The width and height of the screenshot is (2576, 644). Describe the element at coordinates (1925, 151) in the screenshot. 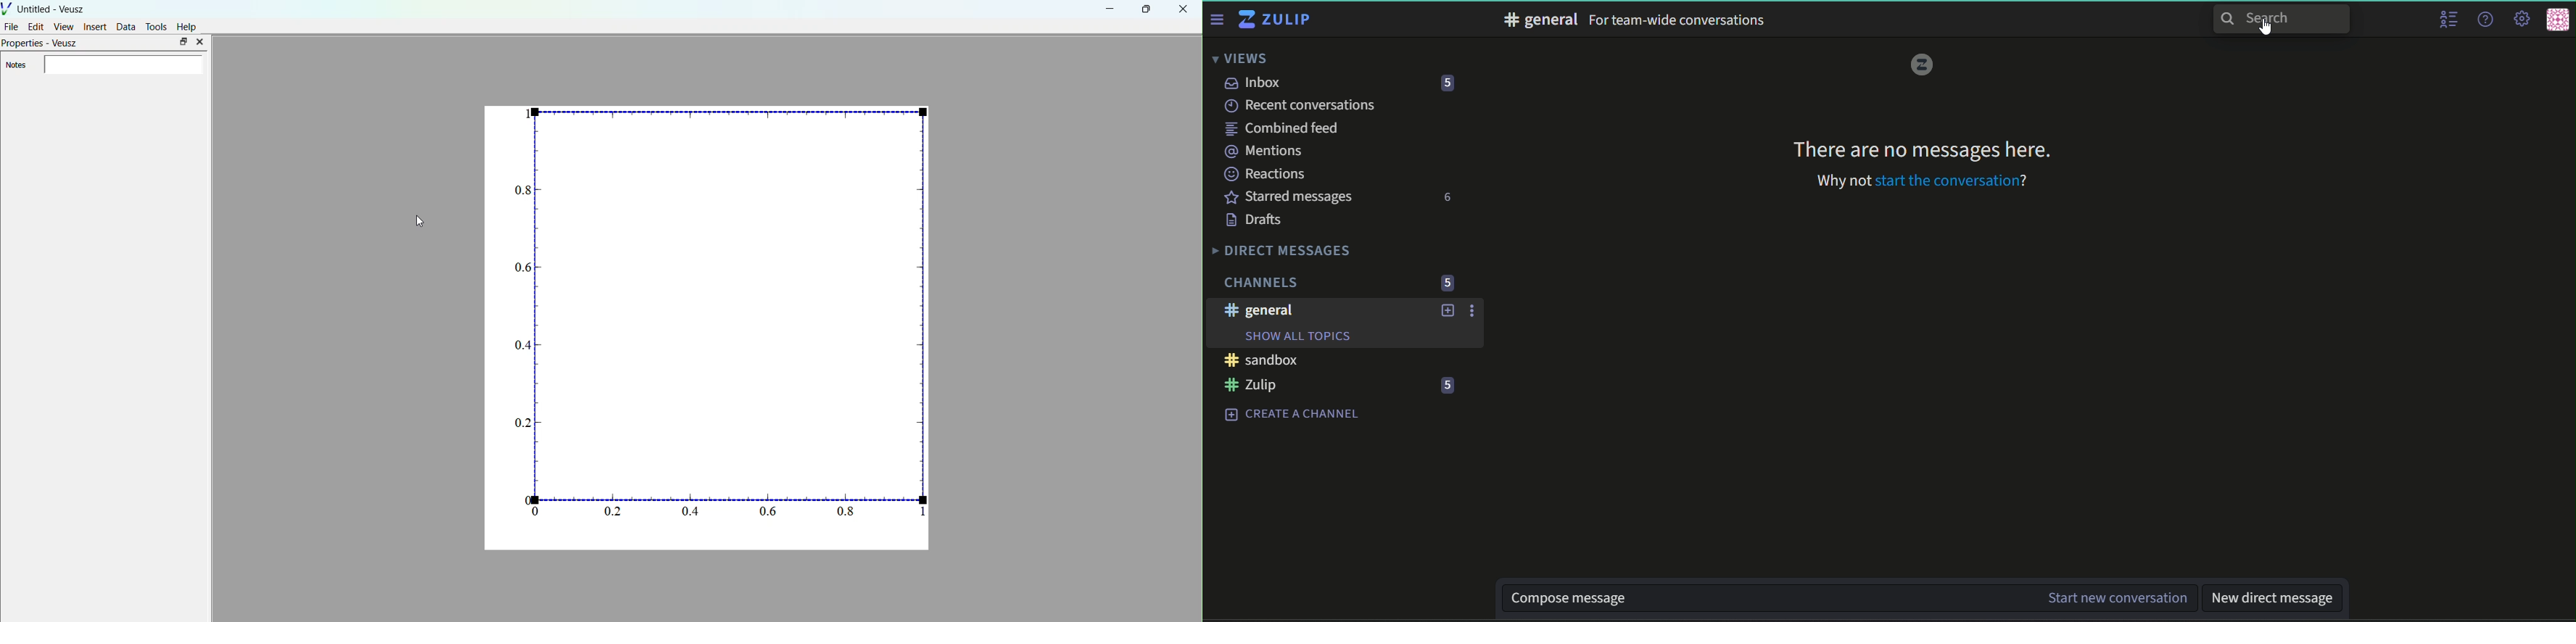

I see `text` at that location.